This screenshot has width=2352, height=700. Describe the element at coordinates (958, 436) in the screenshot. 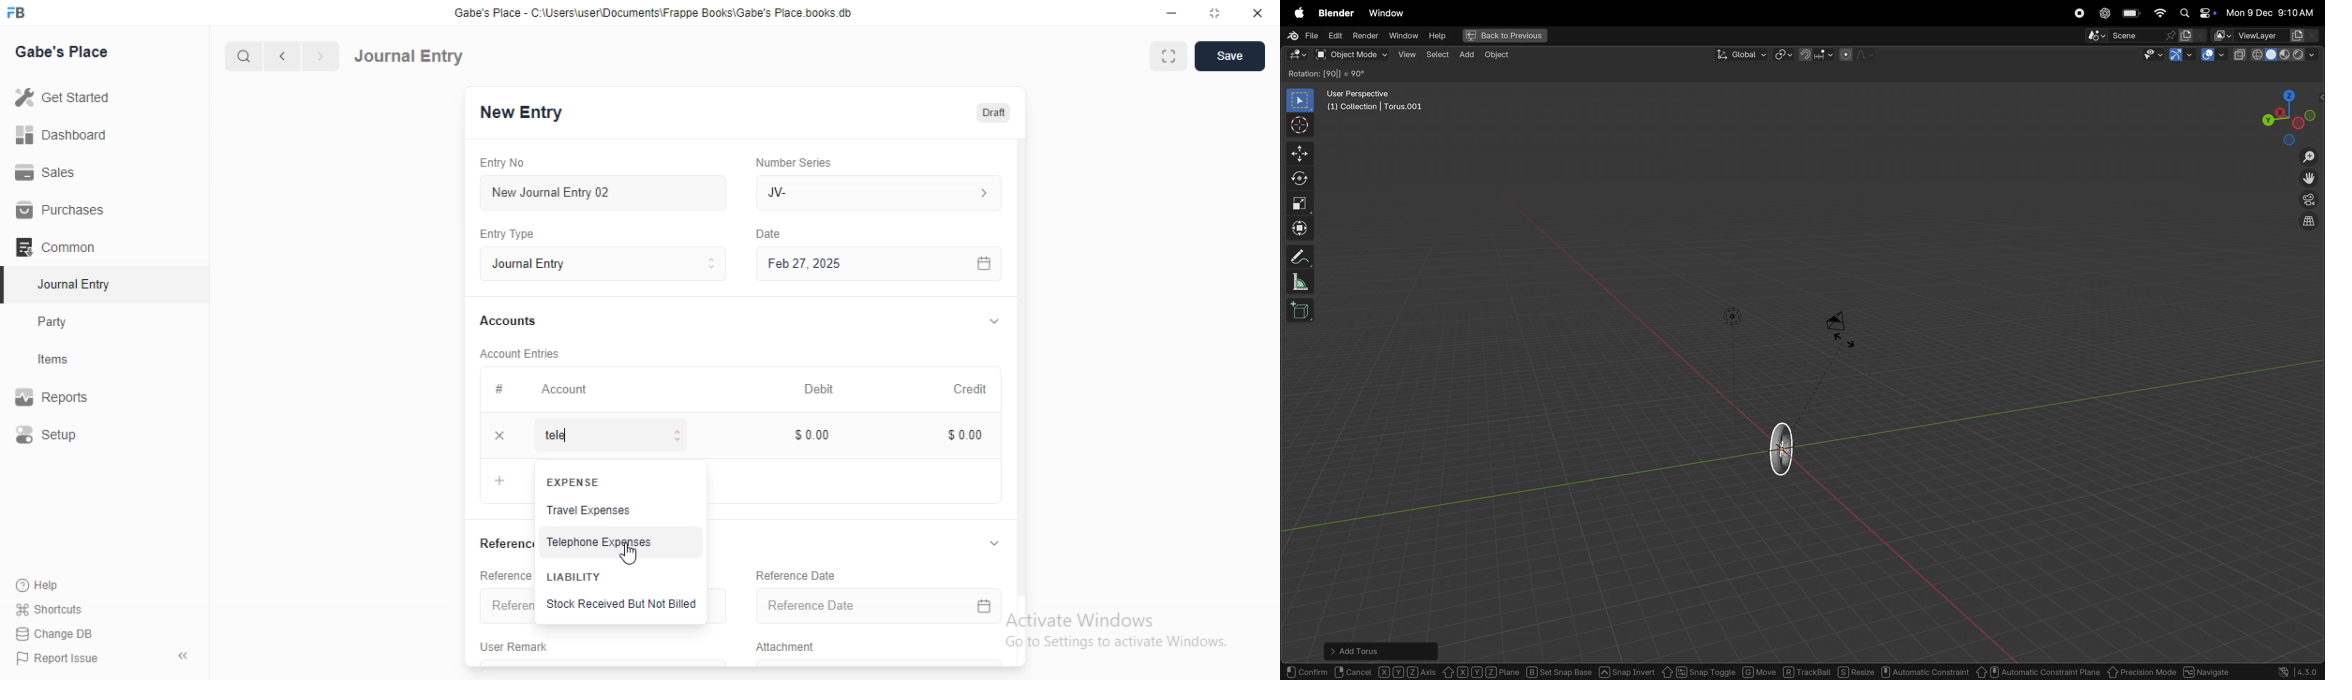

I see `0.00` at that location.